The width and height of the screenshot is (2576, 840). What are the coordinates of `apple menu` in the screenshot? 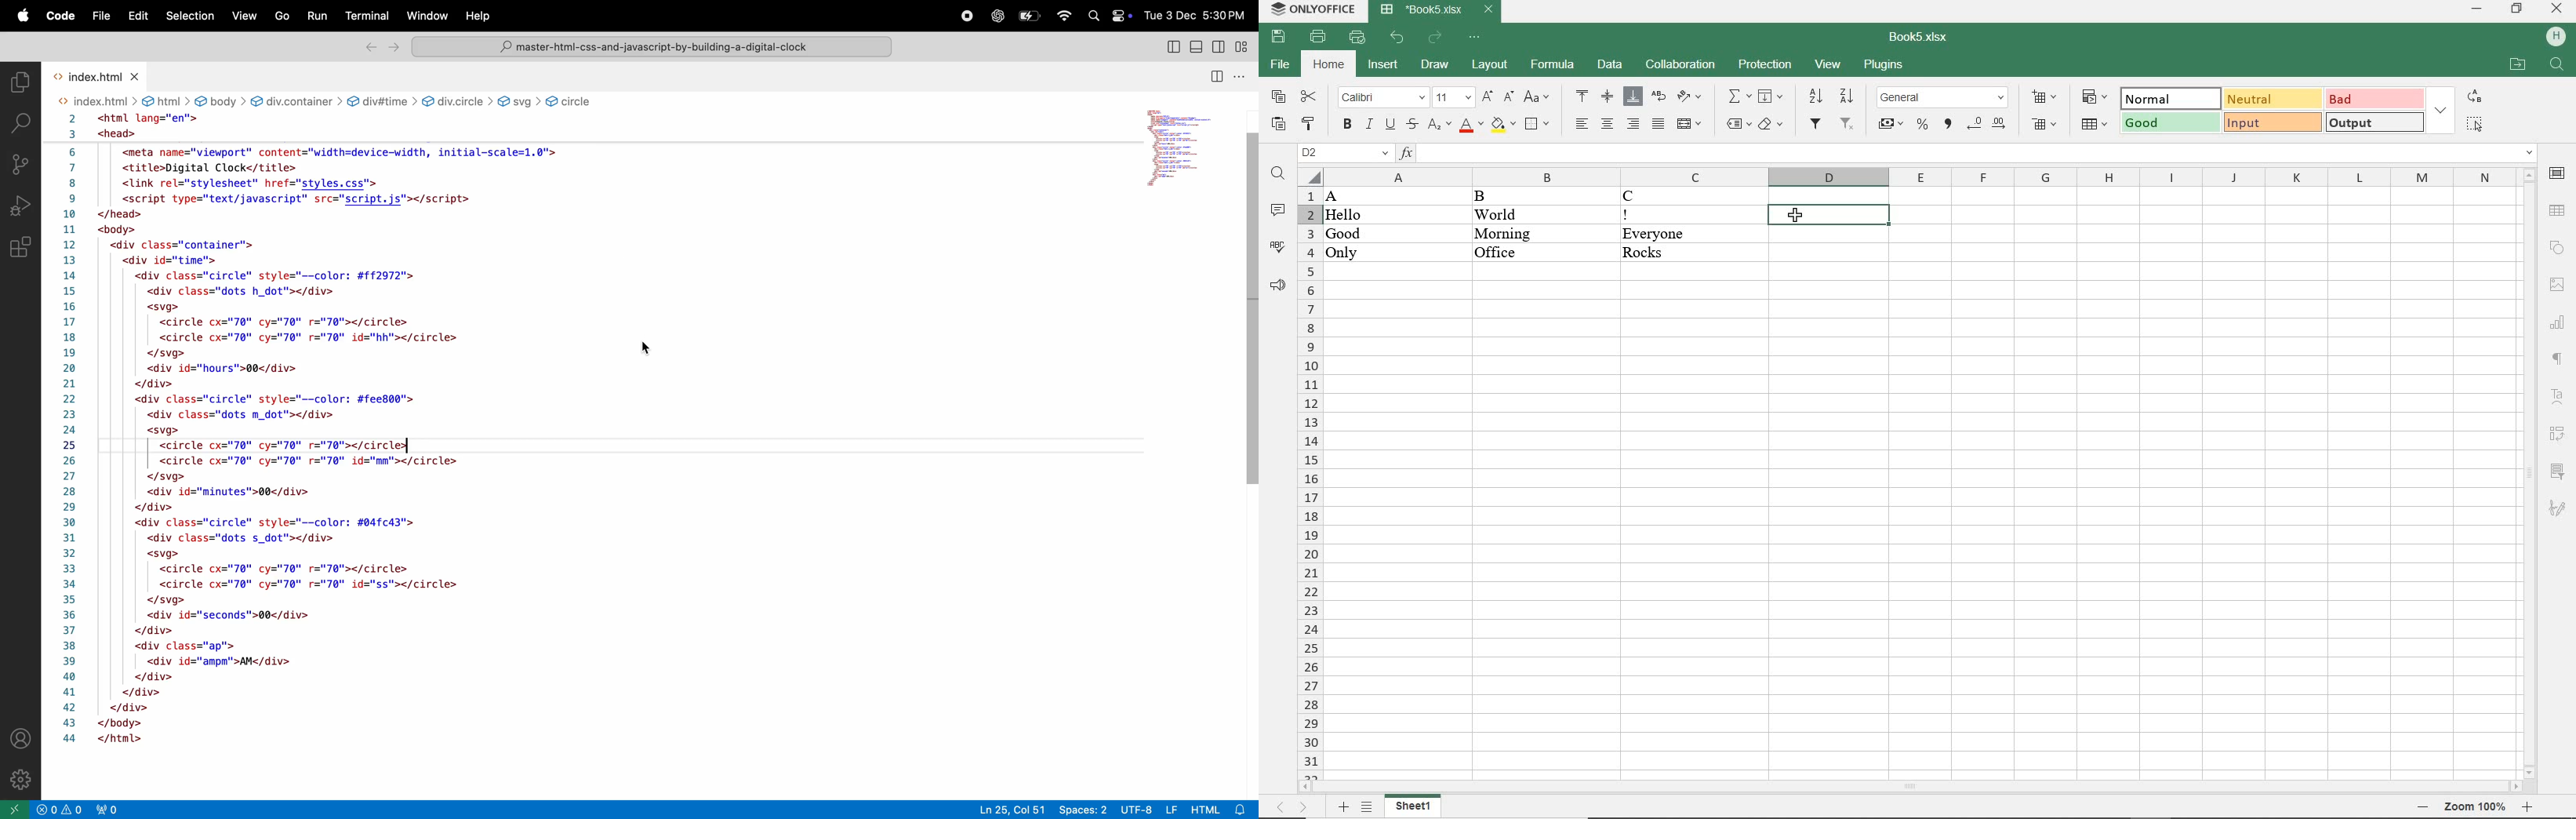 It's located at (22, 17).